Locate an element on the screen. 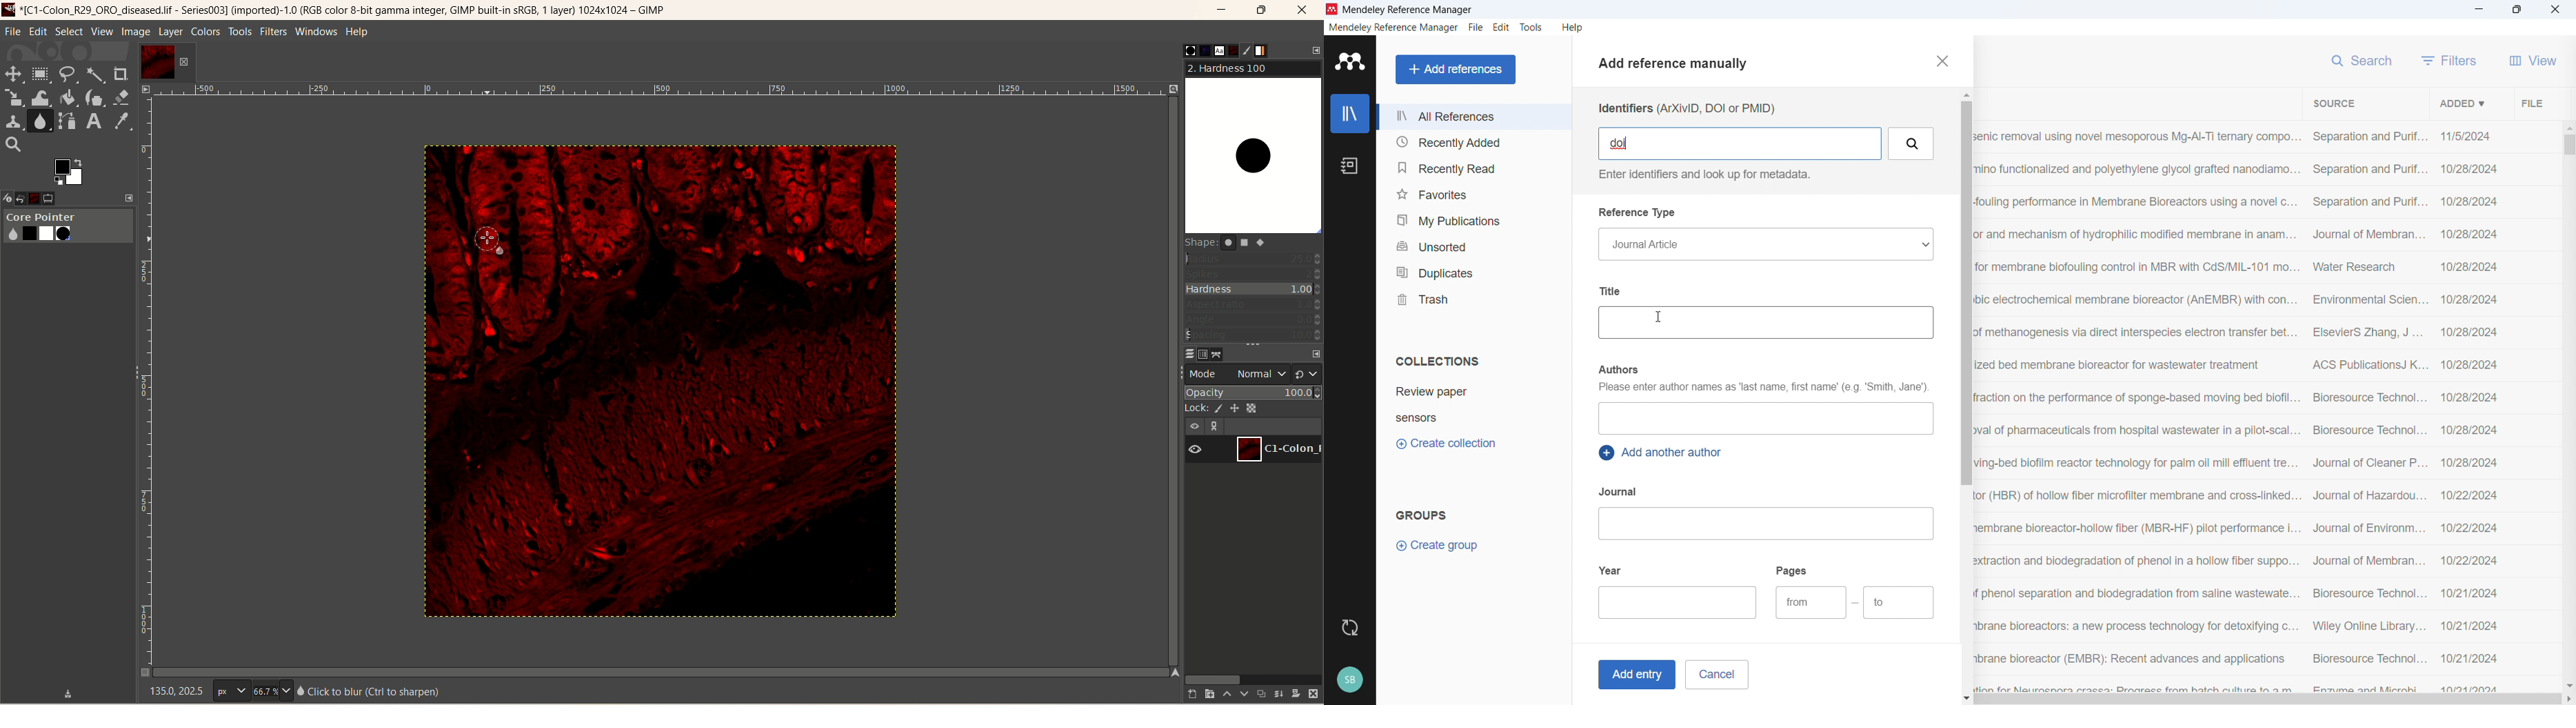 This screenshot has height=728, width=2576. spacing is located at coordinates (1254, 335).